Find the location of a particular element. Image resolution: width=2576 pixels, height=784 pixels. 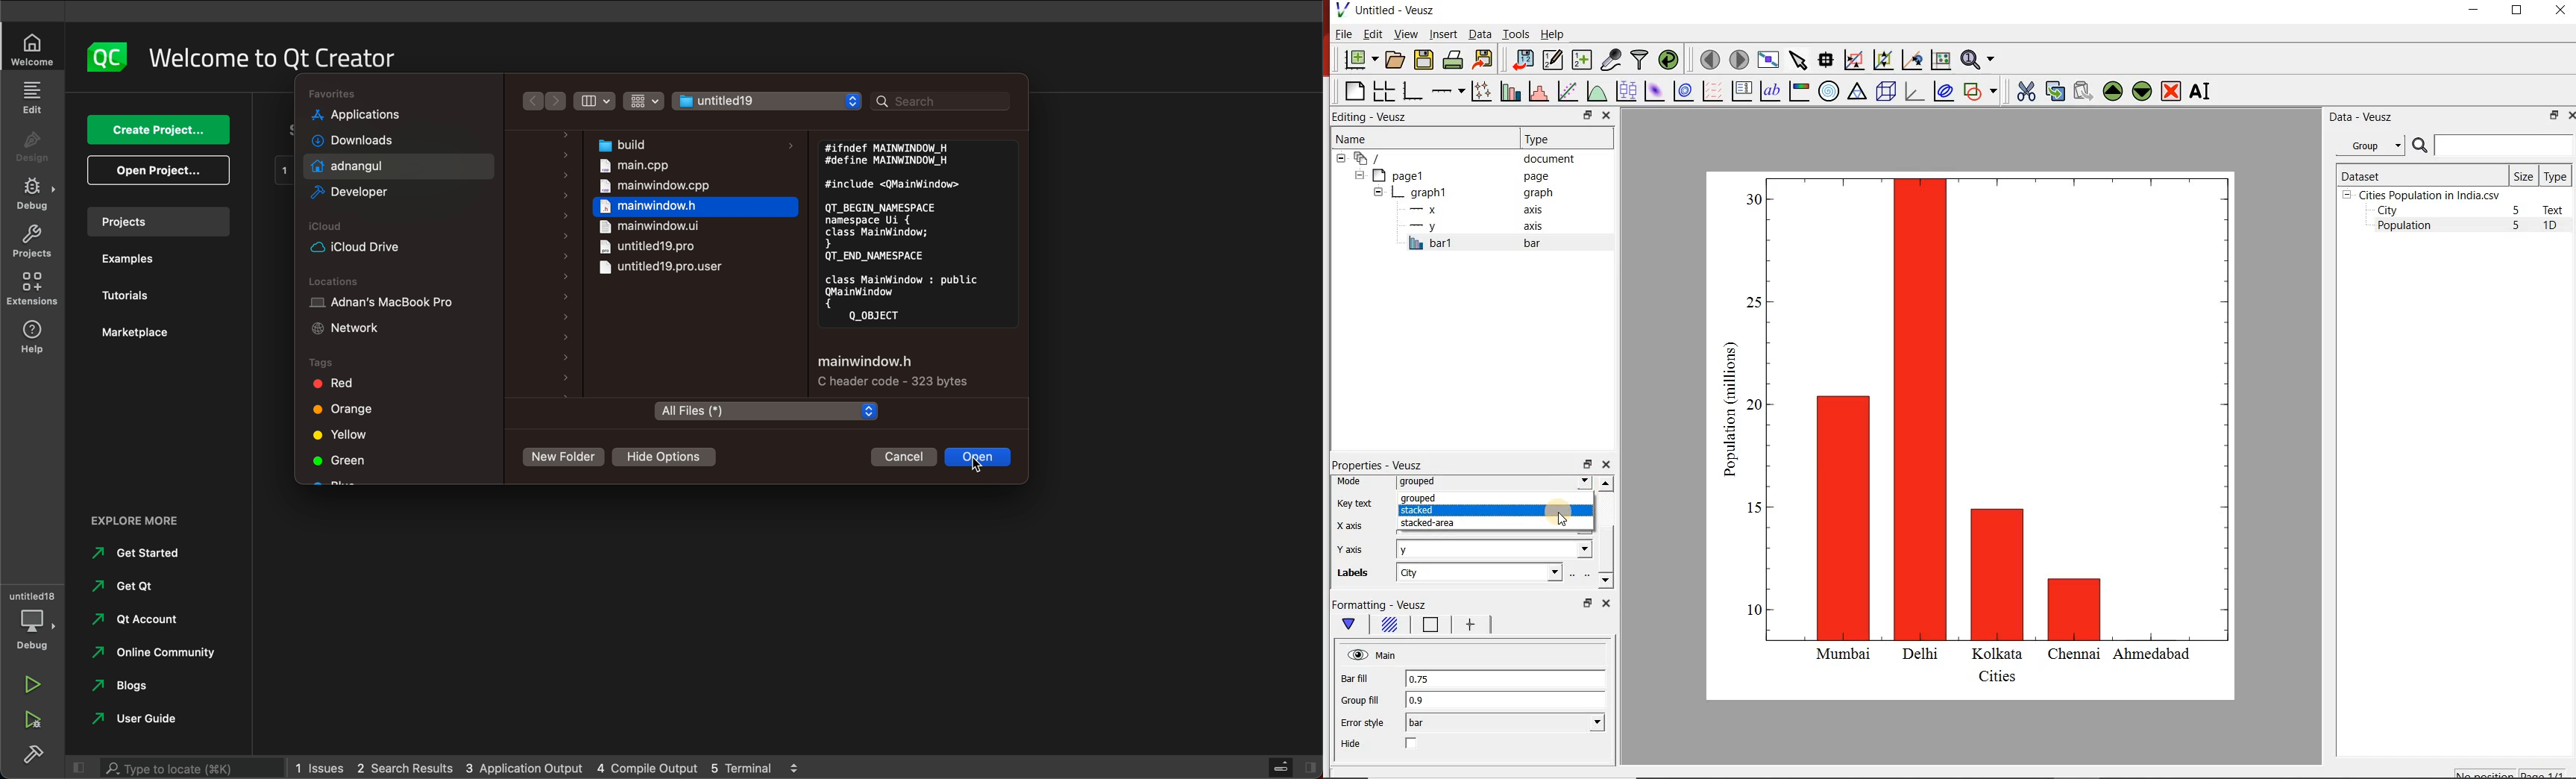

adnan gul is located at coordinates (359, 166).